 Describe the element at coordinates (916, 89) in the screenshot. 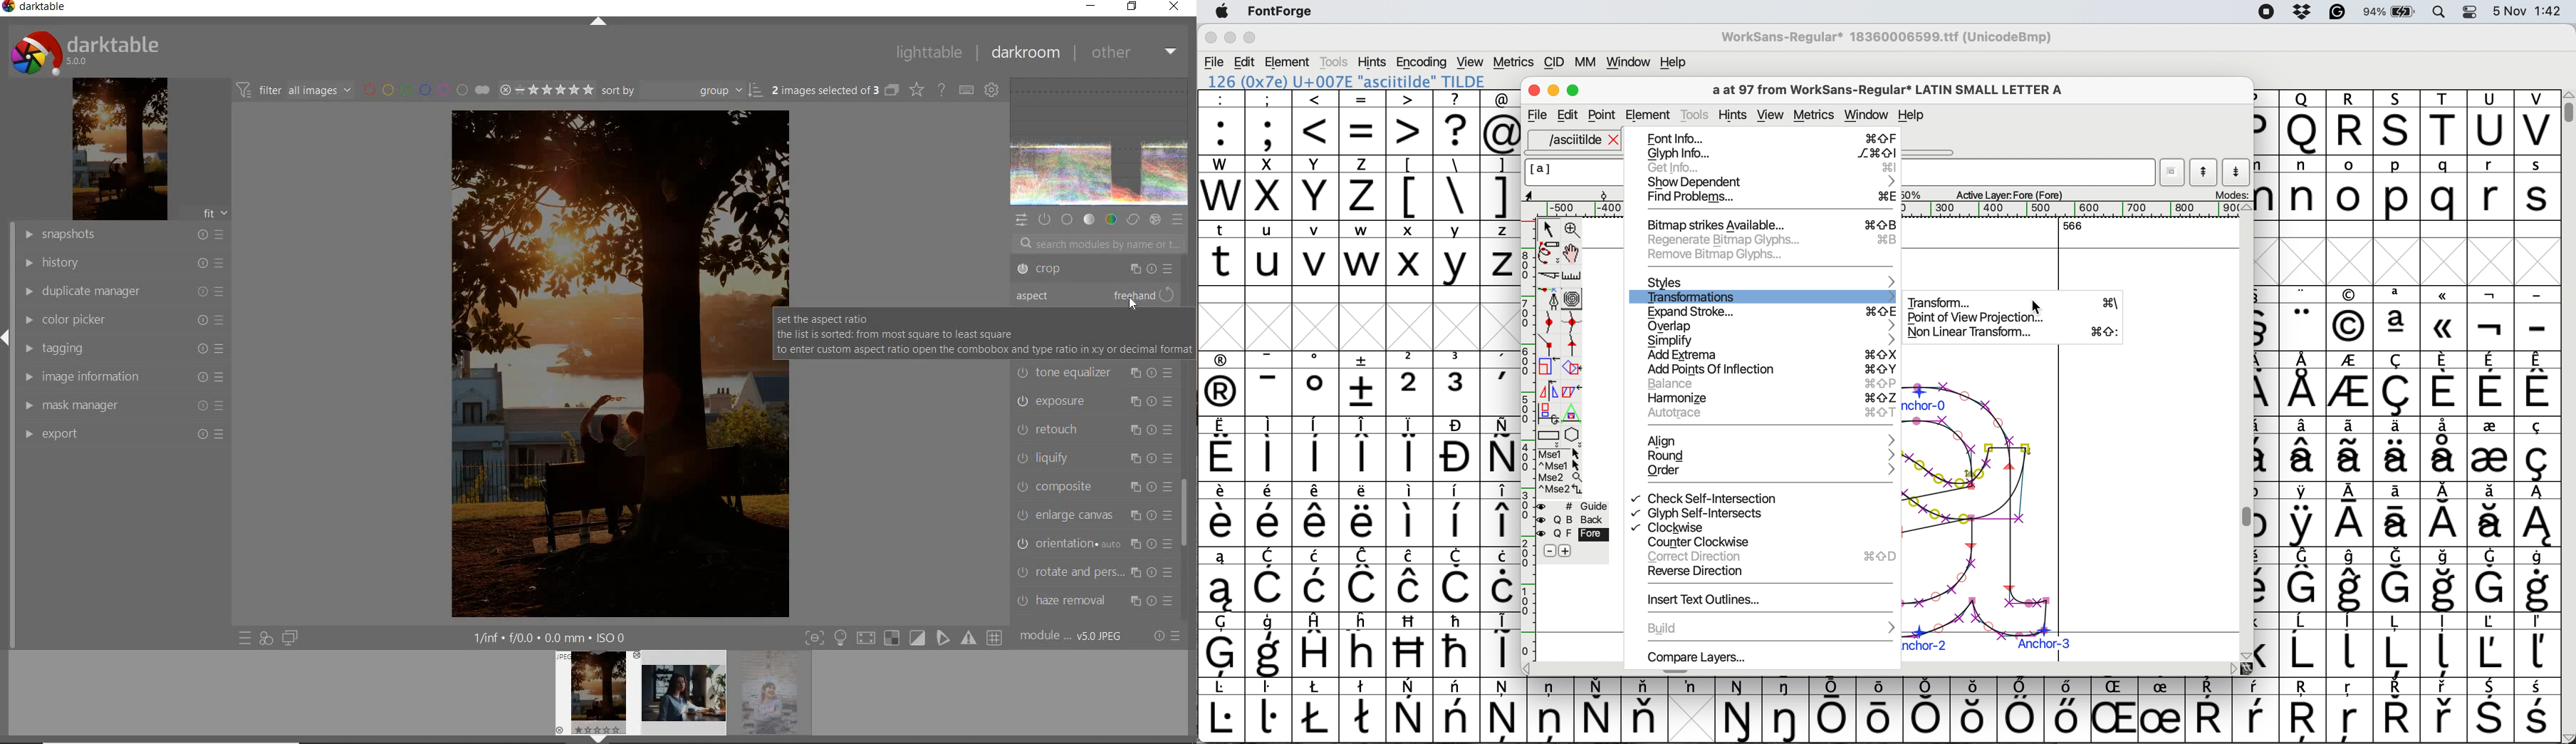

I see `change type of overlay` at that location.